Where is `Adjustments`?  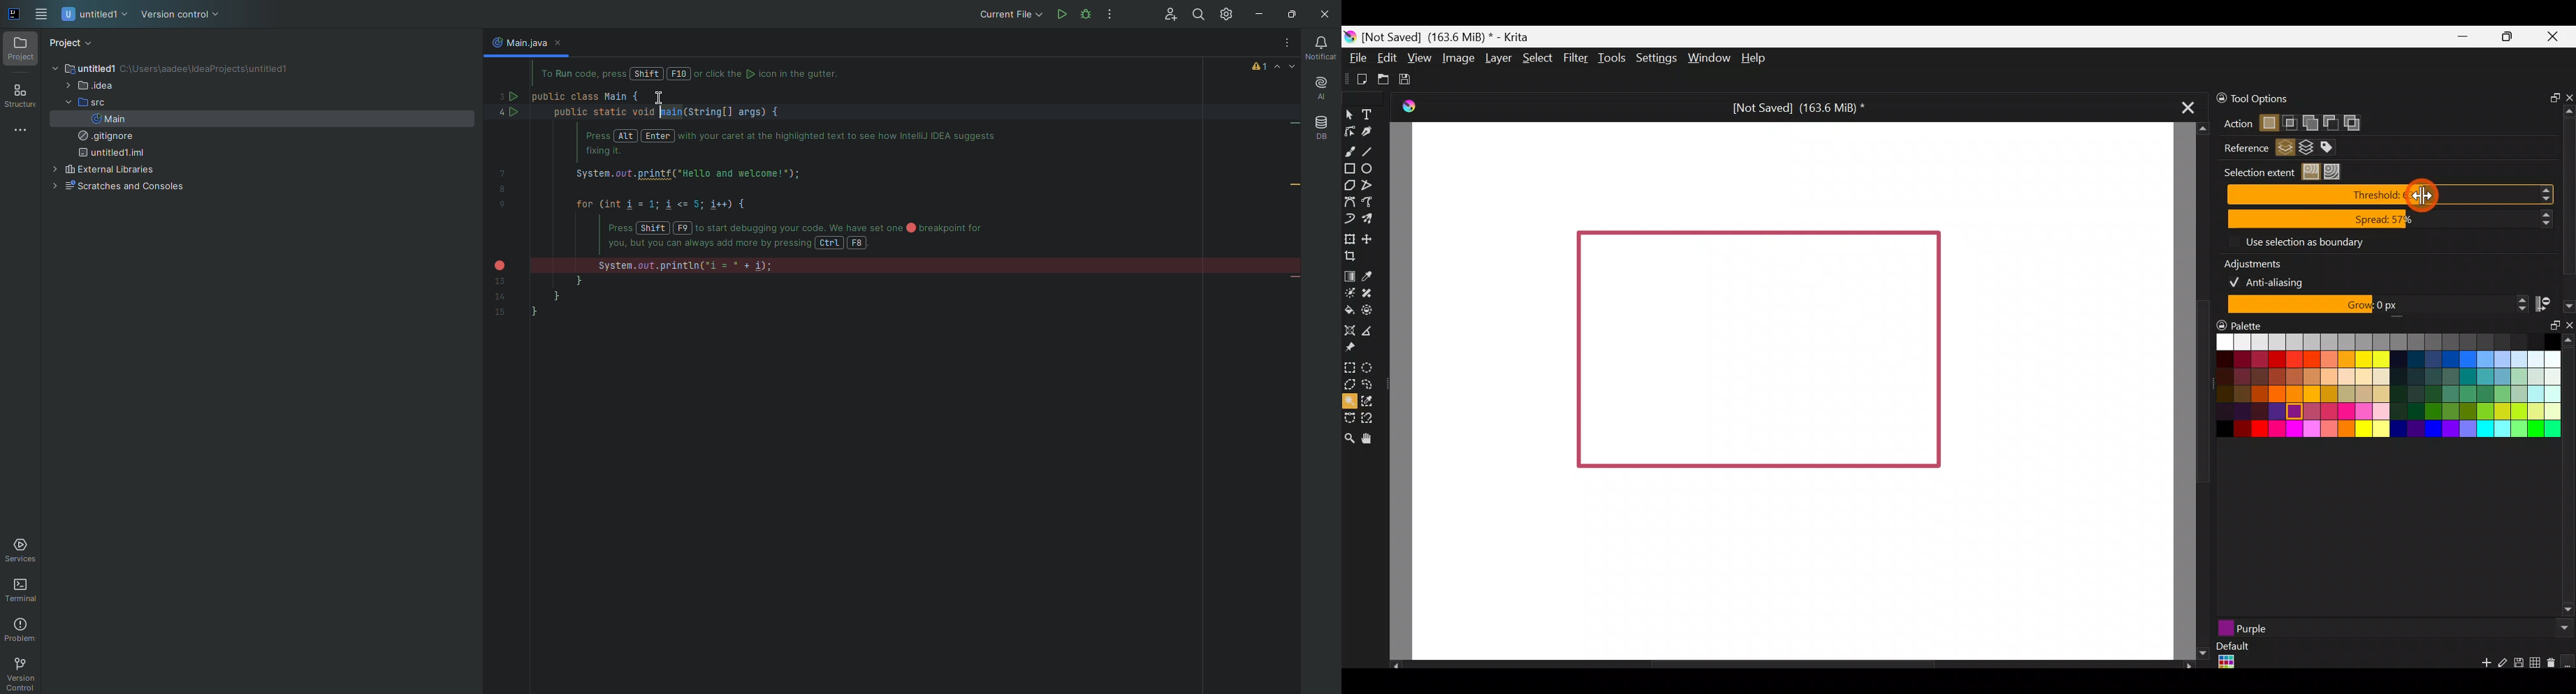 Adjustments is located at coordinates (2261, 262).